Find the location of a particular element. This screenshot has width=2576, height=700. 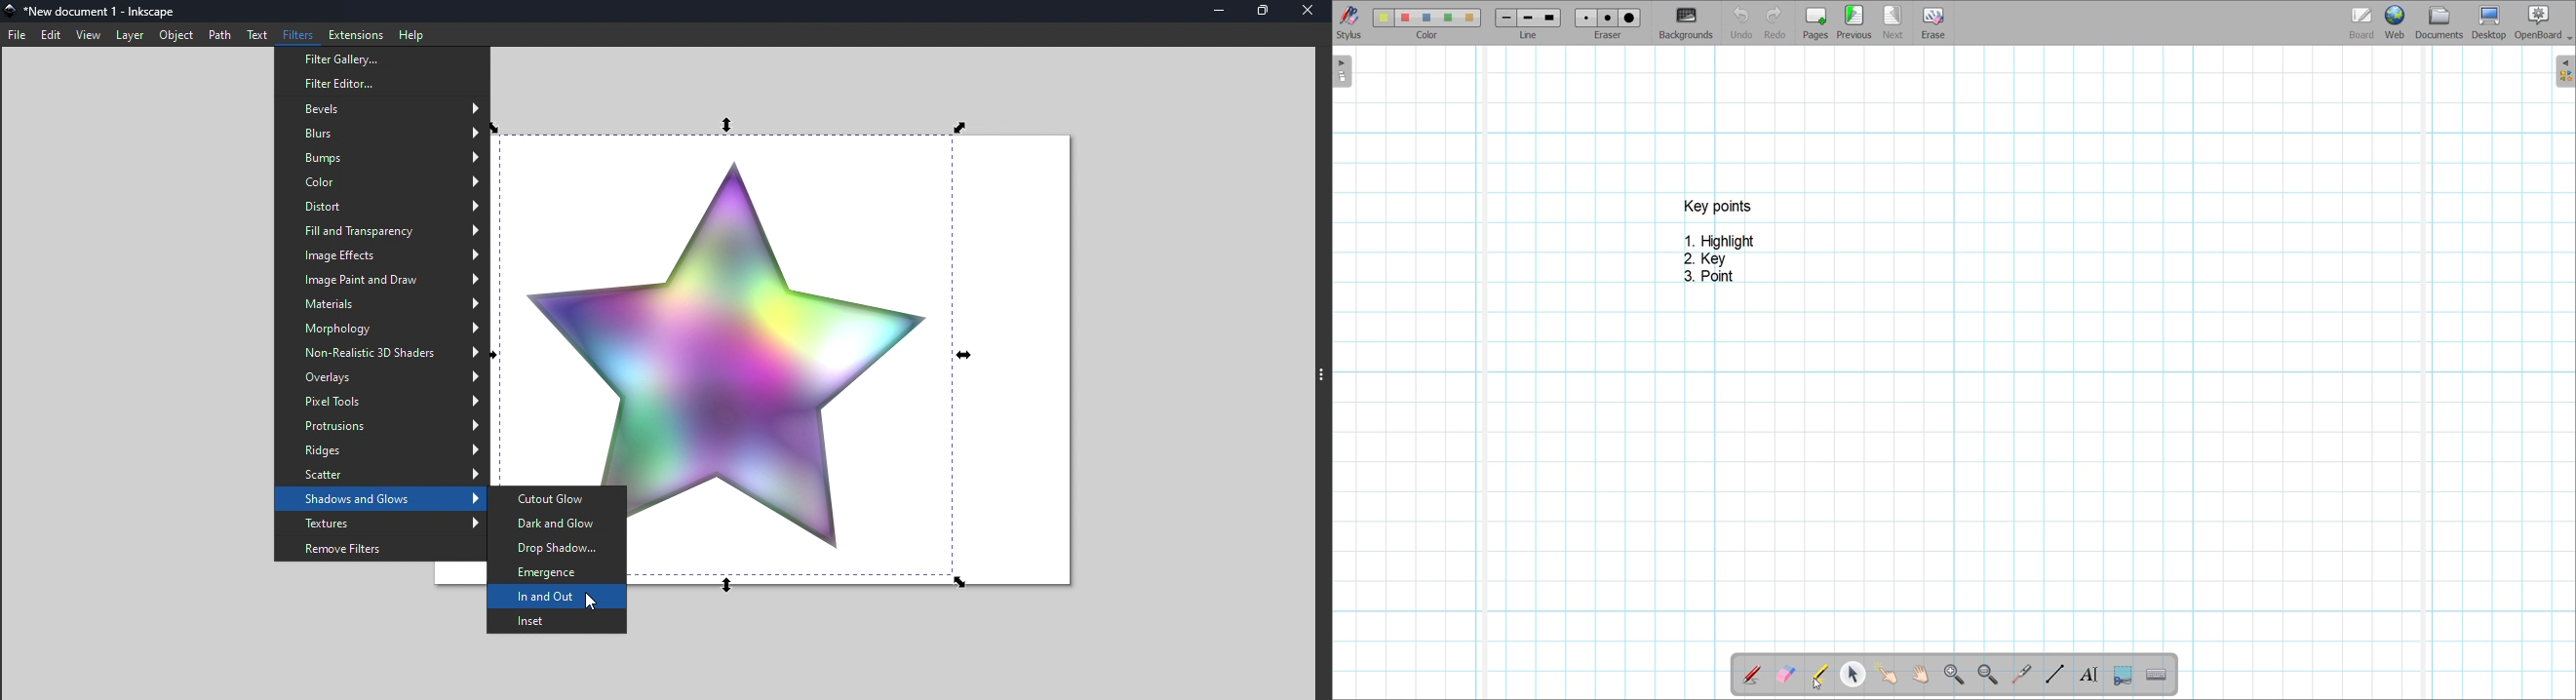

Filters gallery is located at coordinates (383, 58).